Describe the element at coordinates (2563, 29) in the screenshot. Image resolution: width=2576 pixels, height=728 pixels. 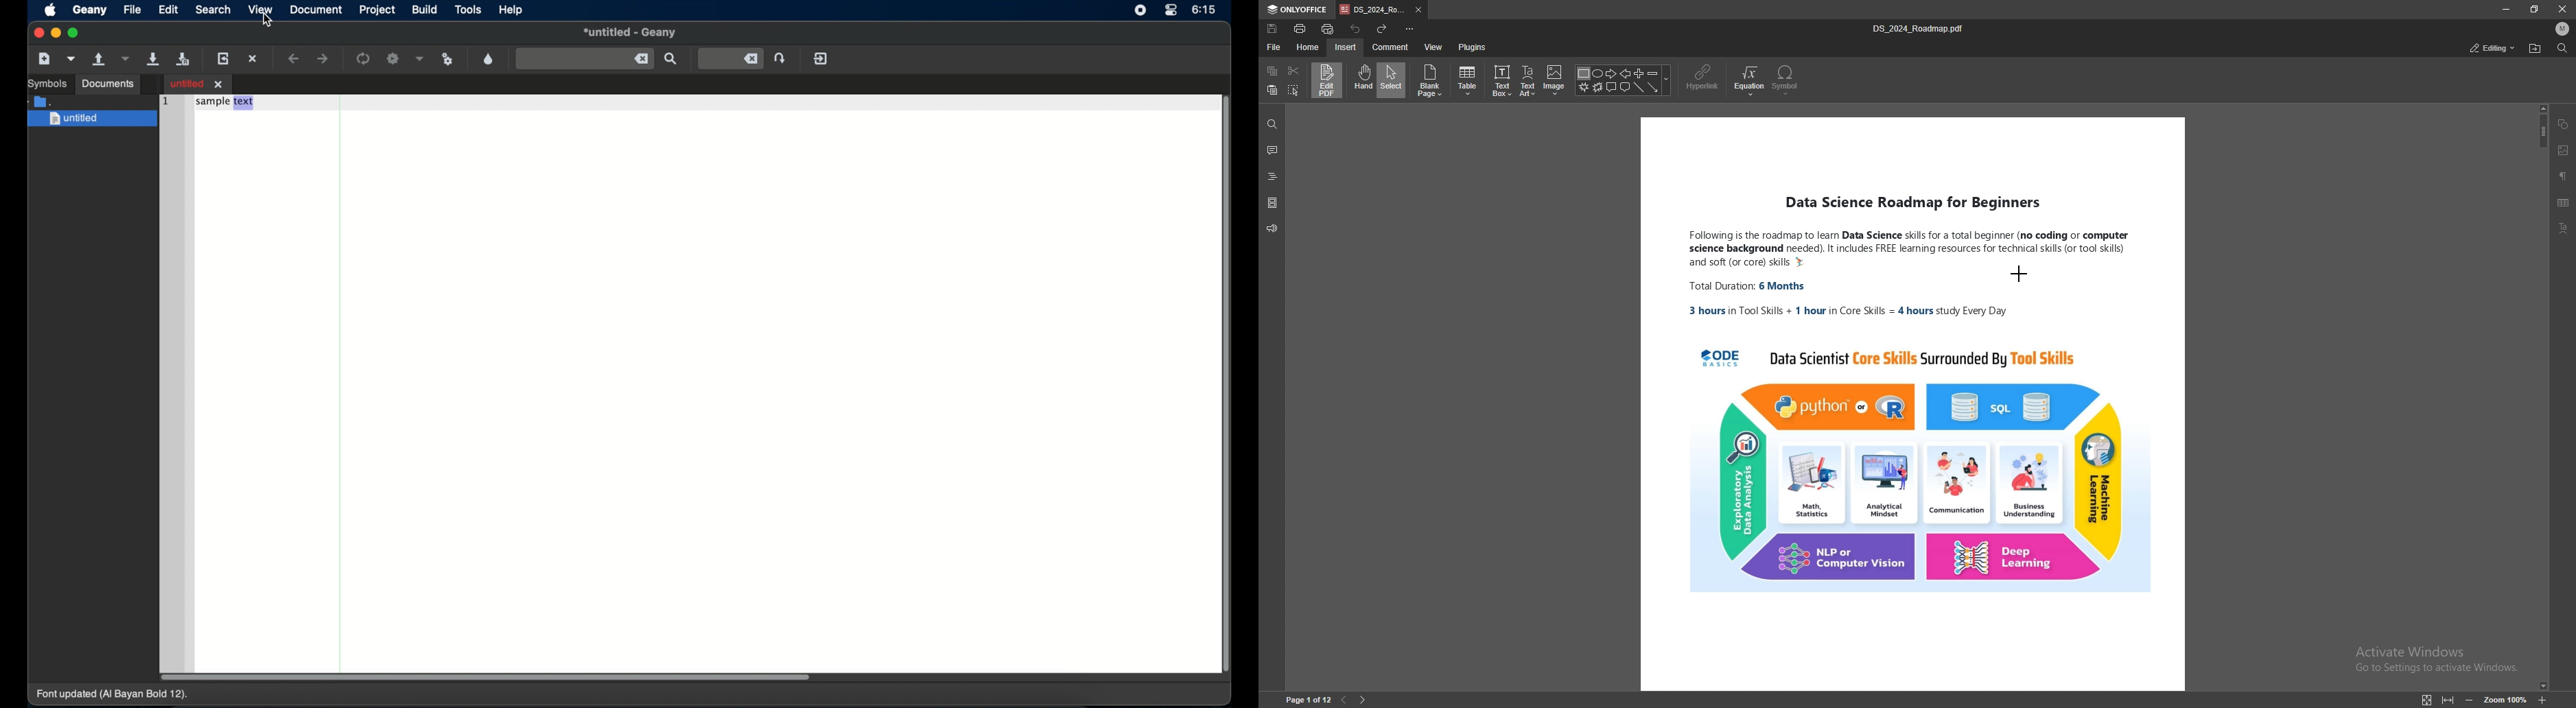
I see `profile` at that location.